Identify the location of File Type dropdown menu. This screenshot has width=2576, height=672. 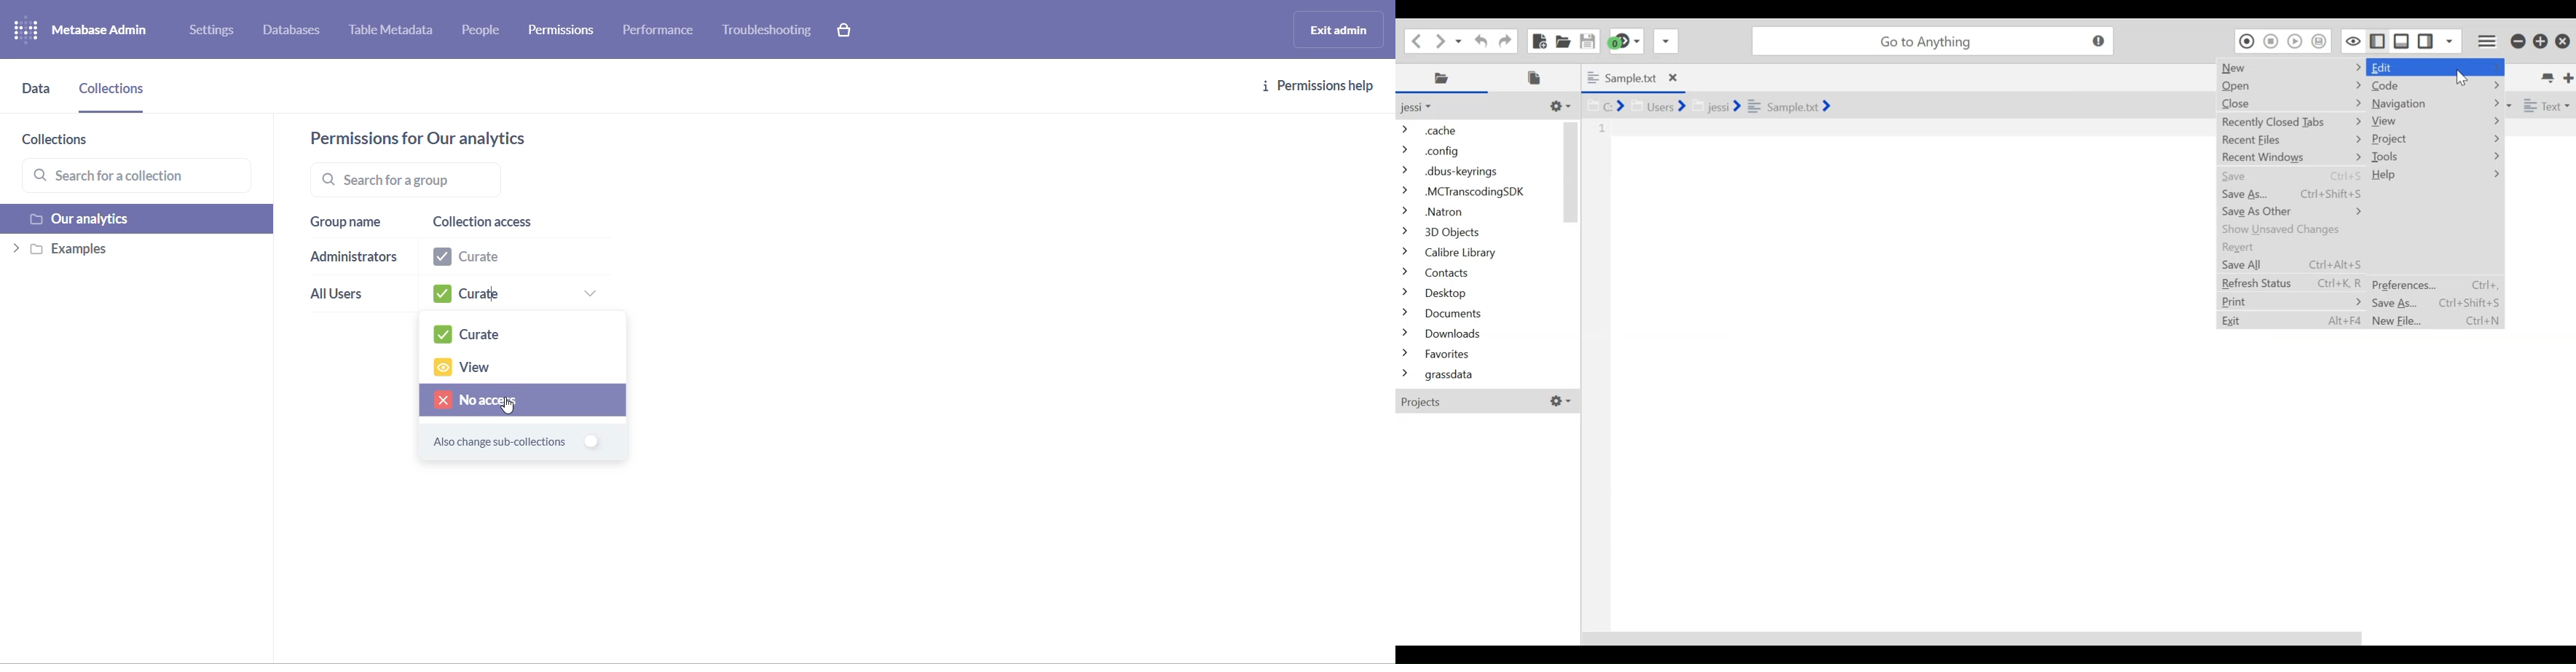
(2545, 105).